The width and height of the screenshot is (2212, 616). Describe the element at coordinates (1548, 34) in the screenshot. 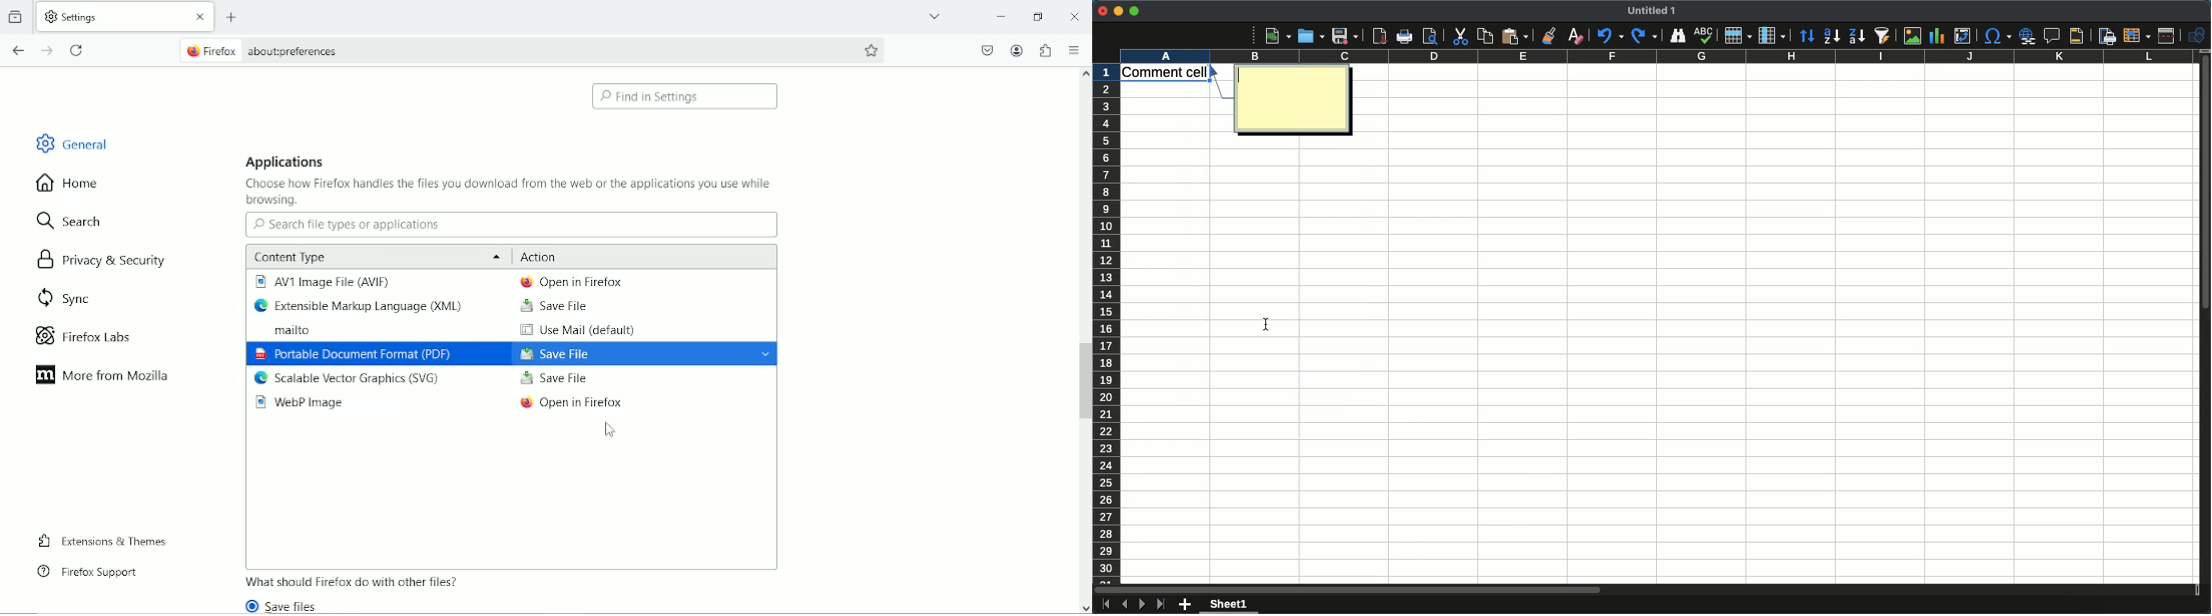

I see `Clone formatting` at that location.